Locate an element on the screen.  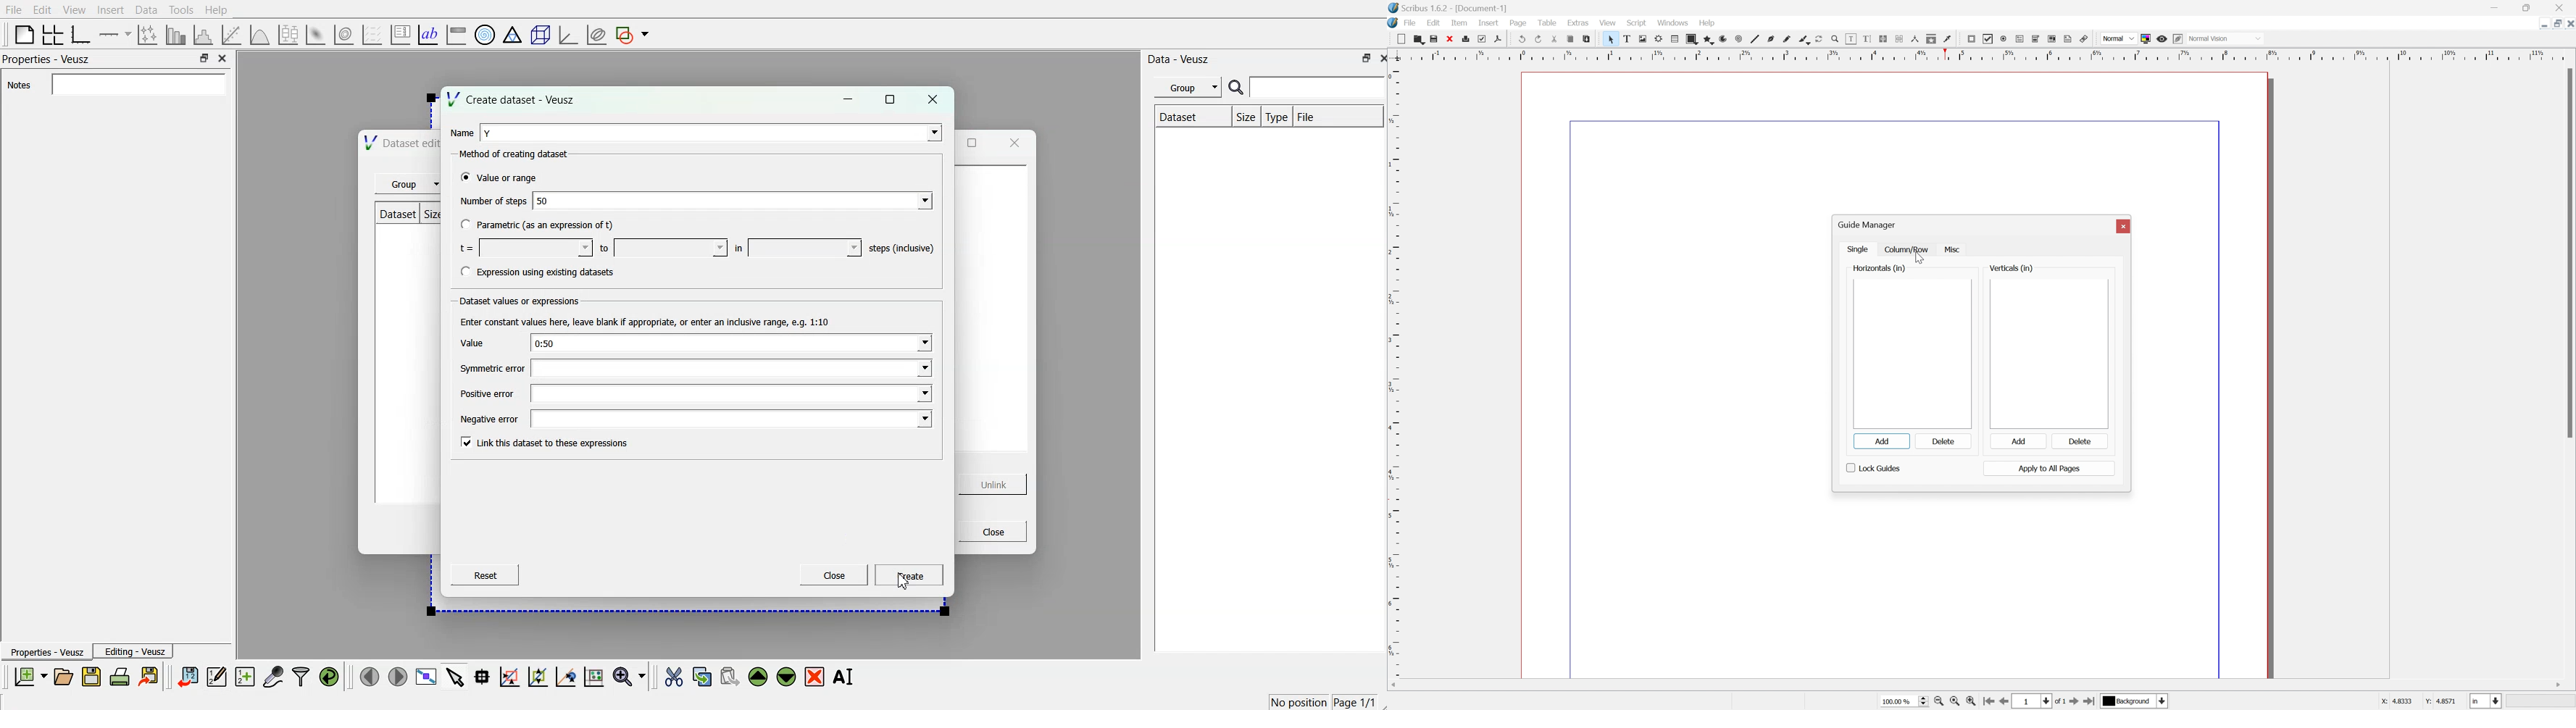
unlink text frames is located at coordinates (1899, 39).